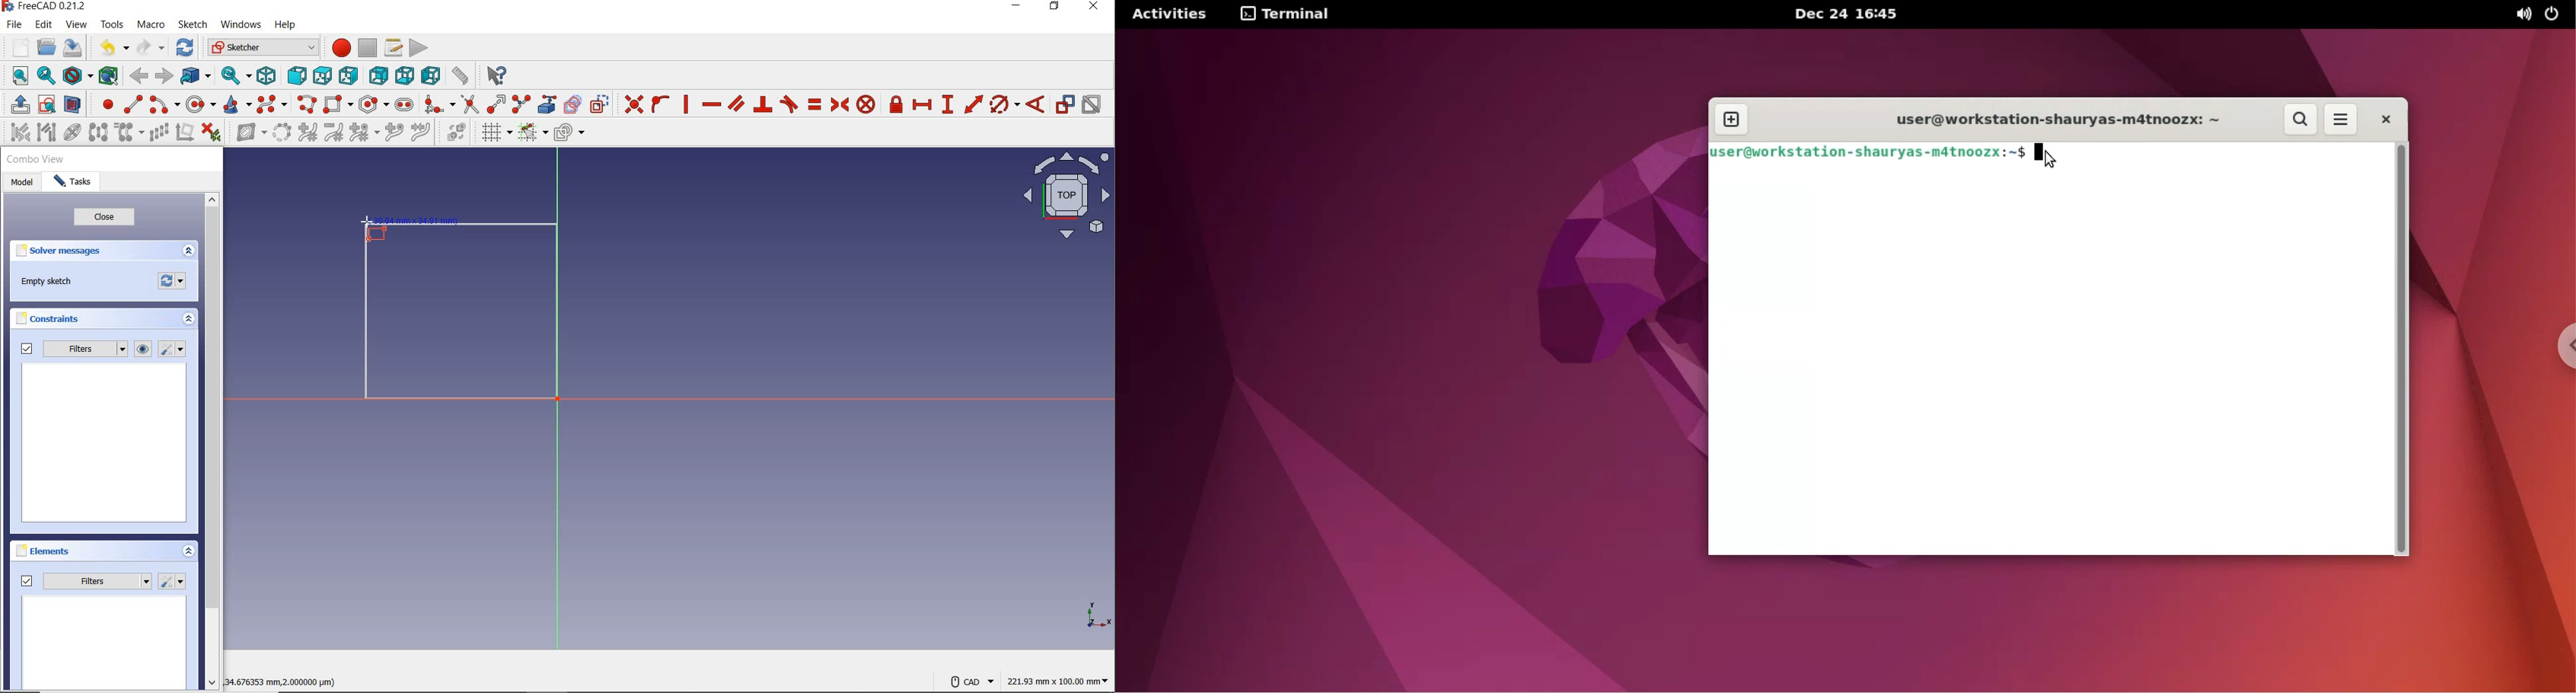 The image size is (2576, 700). Describe the element at coordinates (632, 103) in the screenshot. I see `constrain coincident` at that location.